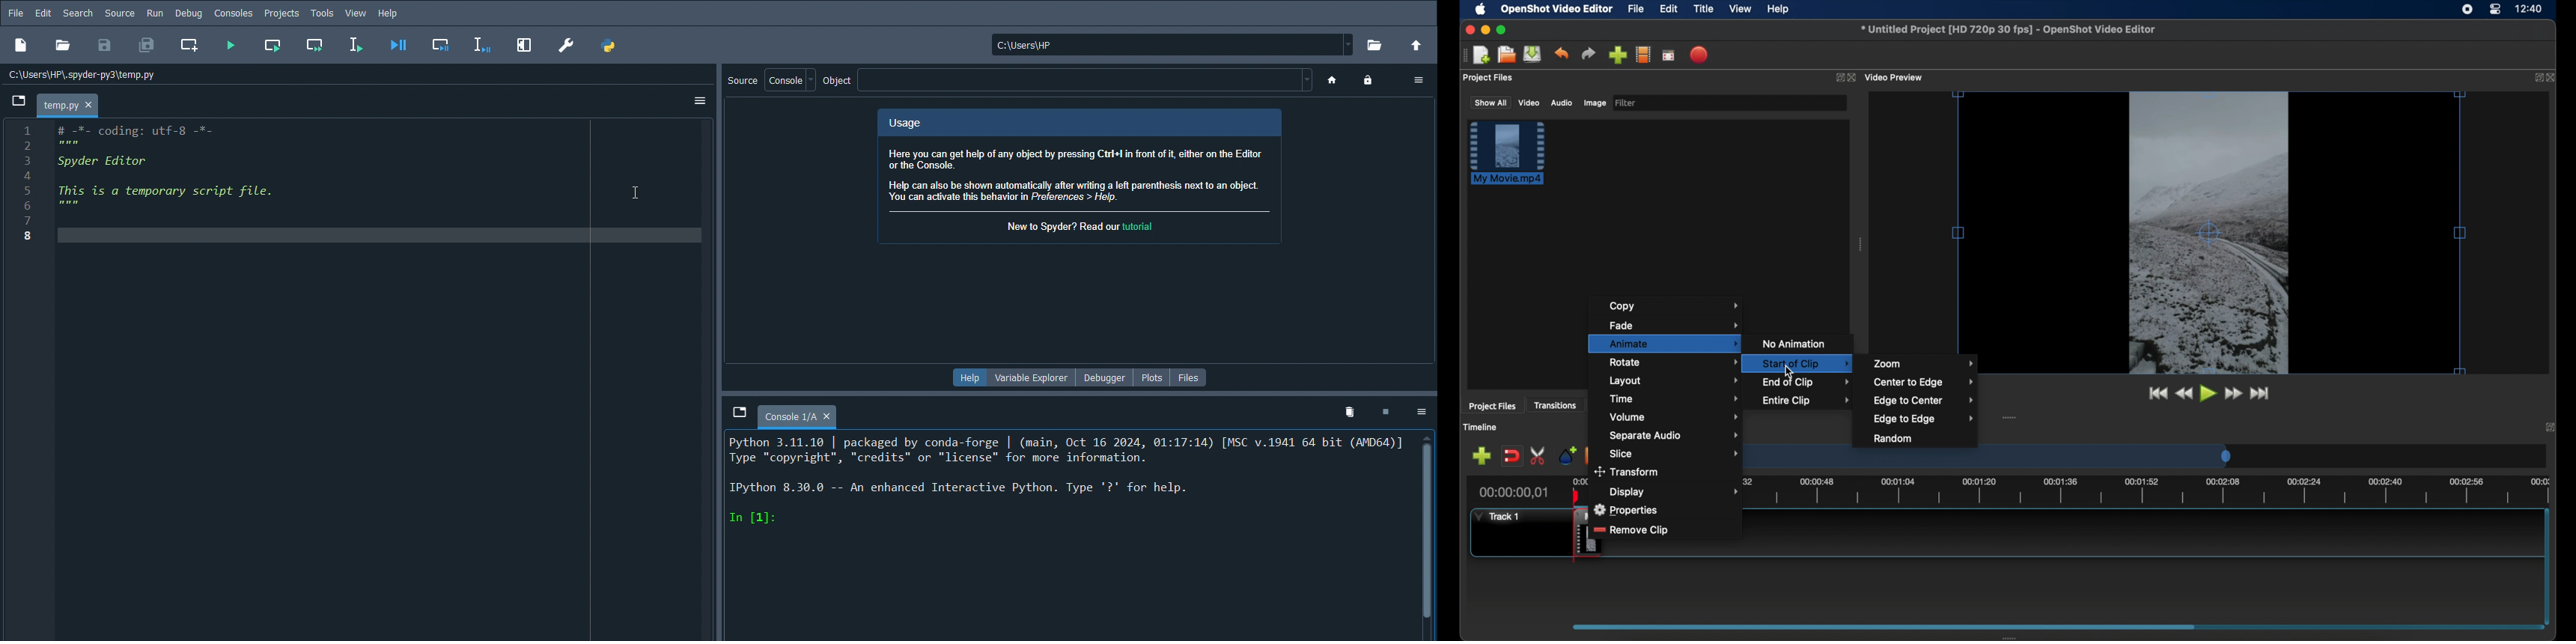 This screenshot has height=644, width=2576. Describe the element at coordinates (1331, 81) in the screenshot. I see `Home` at that location.